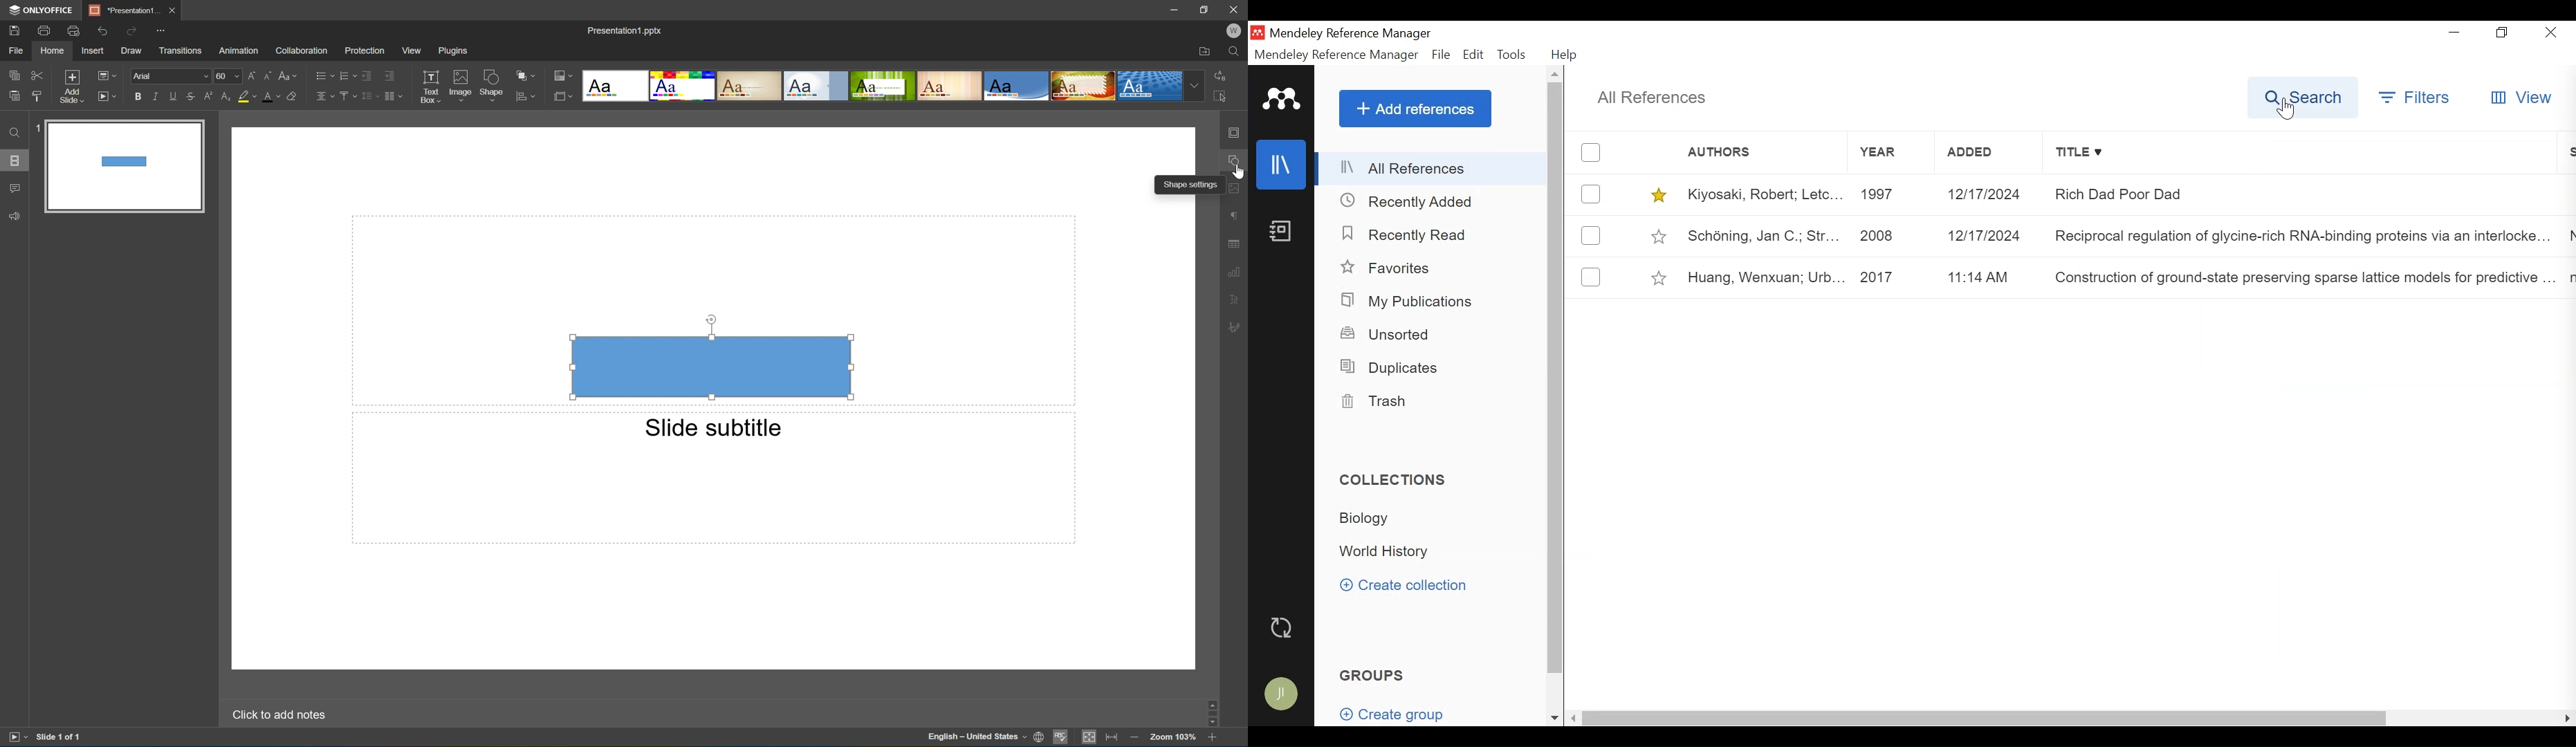 Image resolution: width=2576 pixels, height=756 pixels. I want to click on Font, so click(170, 76).